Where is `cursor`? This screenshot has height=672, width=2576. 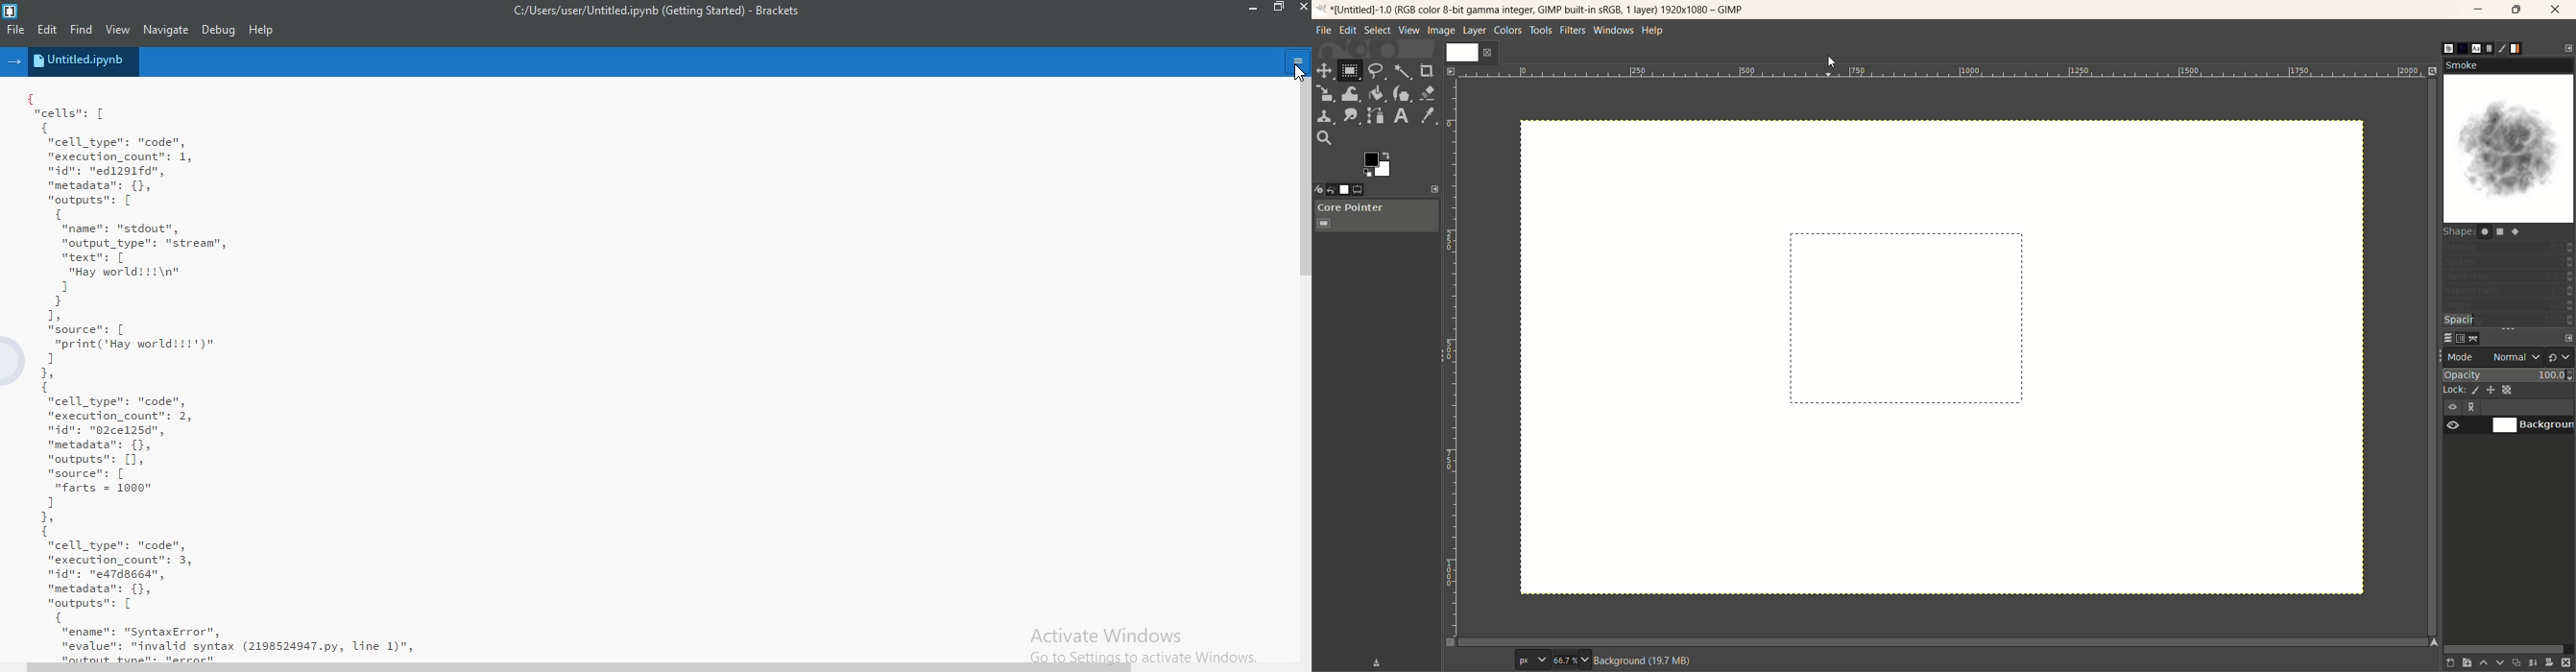
cursor is located at coordinates (1298, 74).